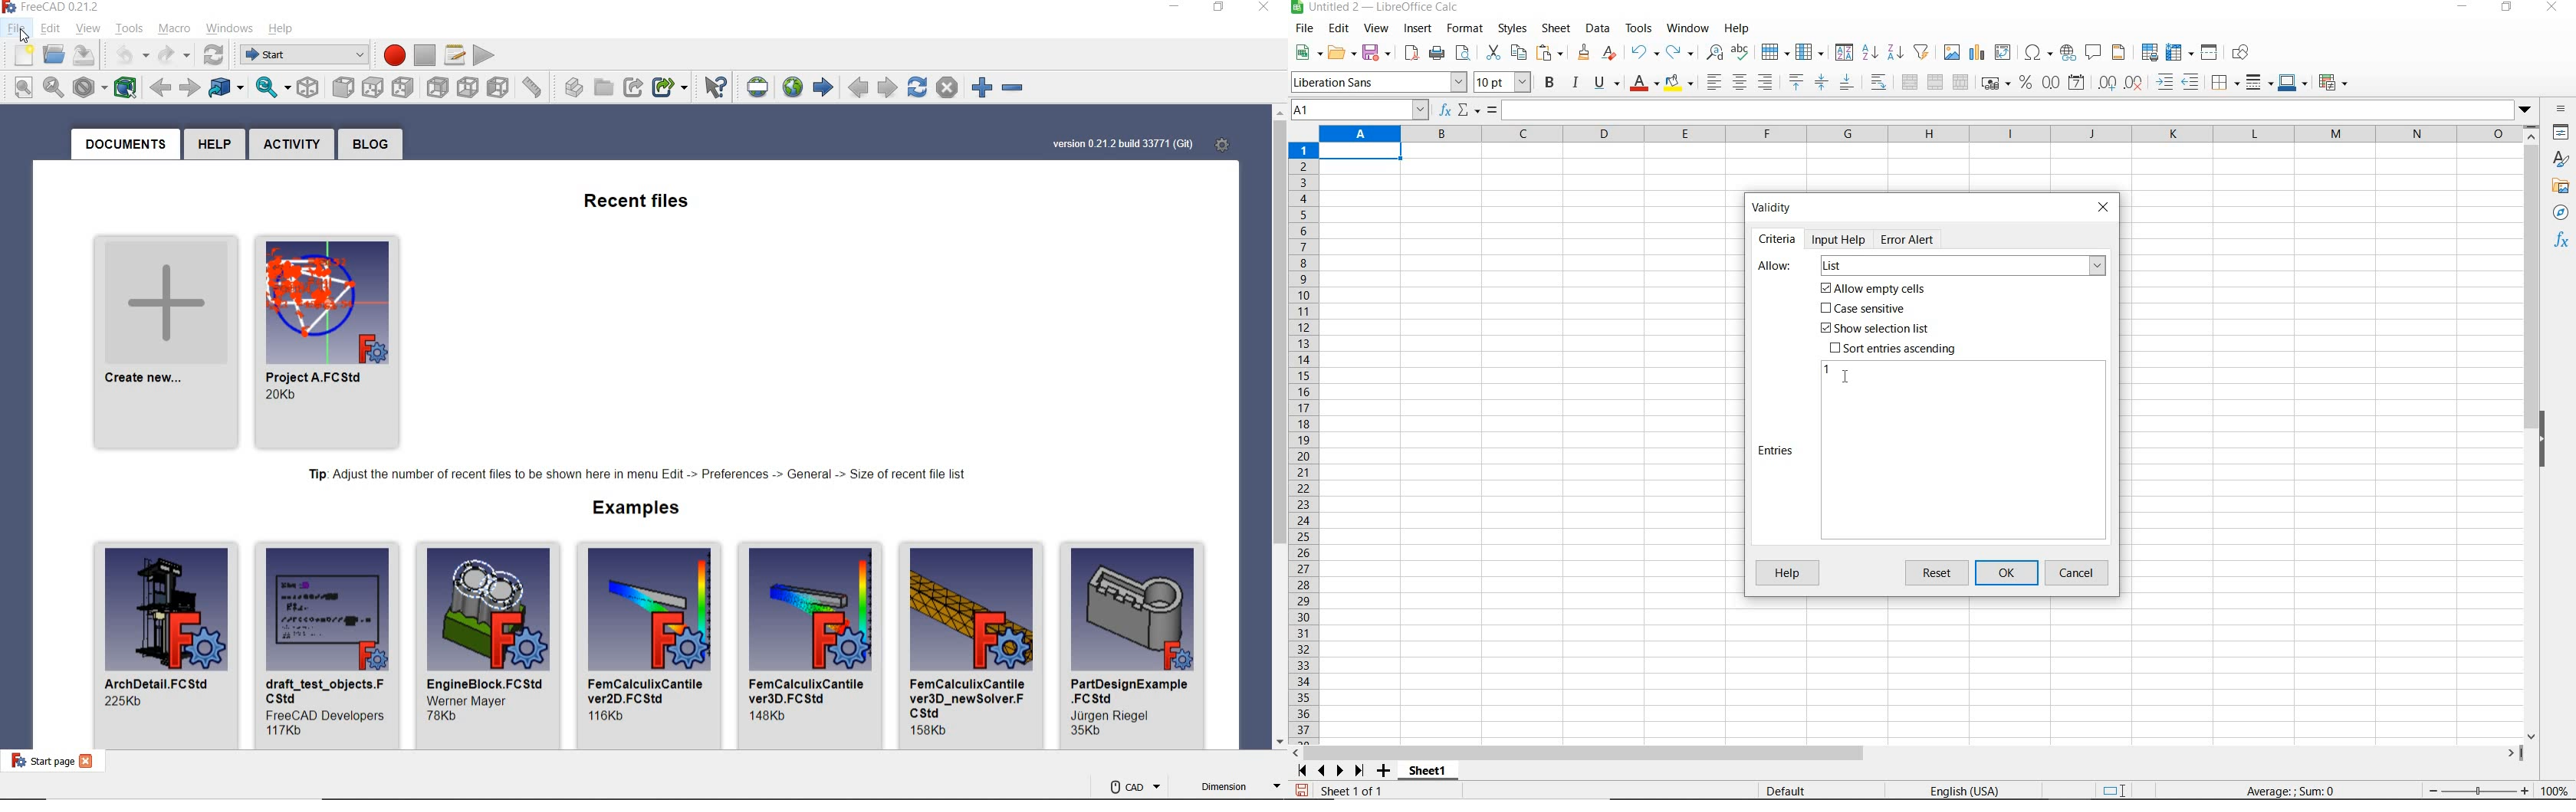 This screenshot has width=2576, height=812. What do you see at coordinates (1963, 792) in the screenshot?
I see `text language` at bounding box center [1963, 792].